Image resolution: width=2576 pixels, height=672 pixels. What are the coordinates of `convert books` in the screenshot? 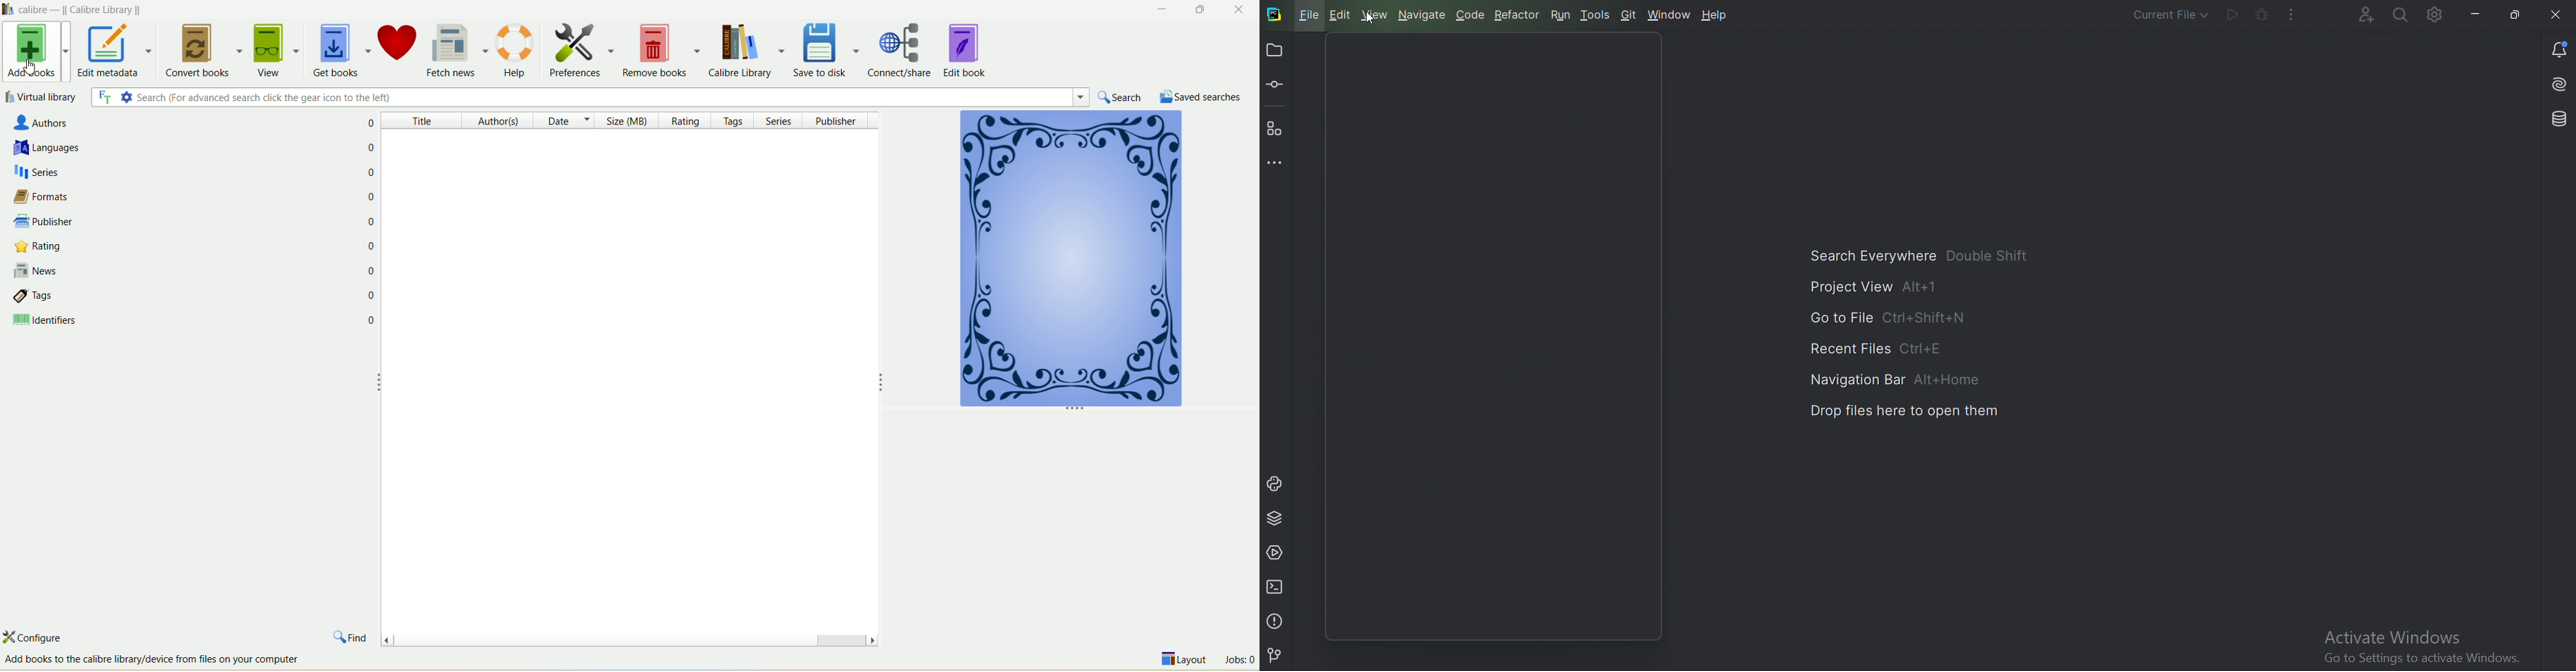 It's located at (203, 51).